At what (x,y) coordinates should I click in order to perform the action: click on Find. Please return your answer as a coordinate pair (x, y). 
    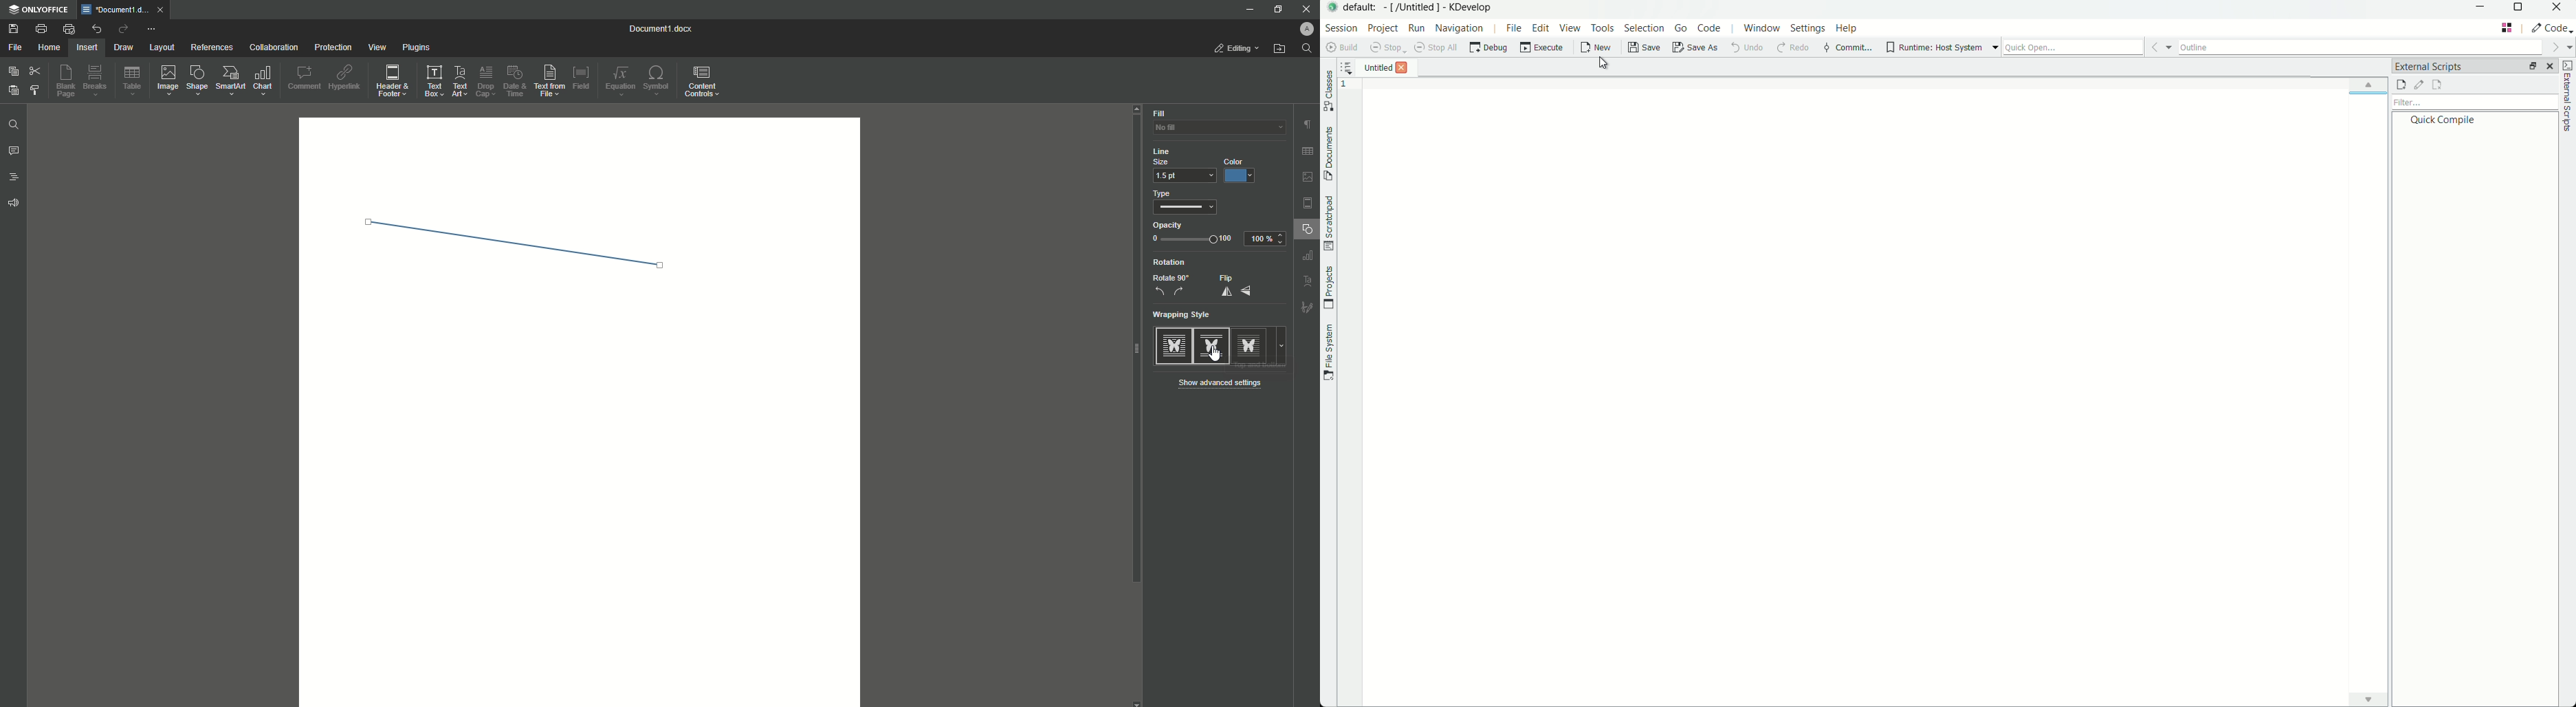
    Looking at the image, I should click on (1310, 48).